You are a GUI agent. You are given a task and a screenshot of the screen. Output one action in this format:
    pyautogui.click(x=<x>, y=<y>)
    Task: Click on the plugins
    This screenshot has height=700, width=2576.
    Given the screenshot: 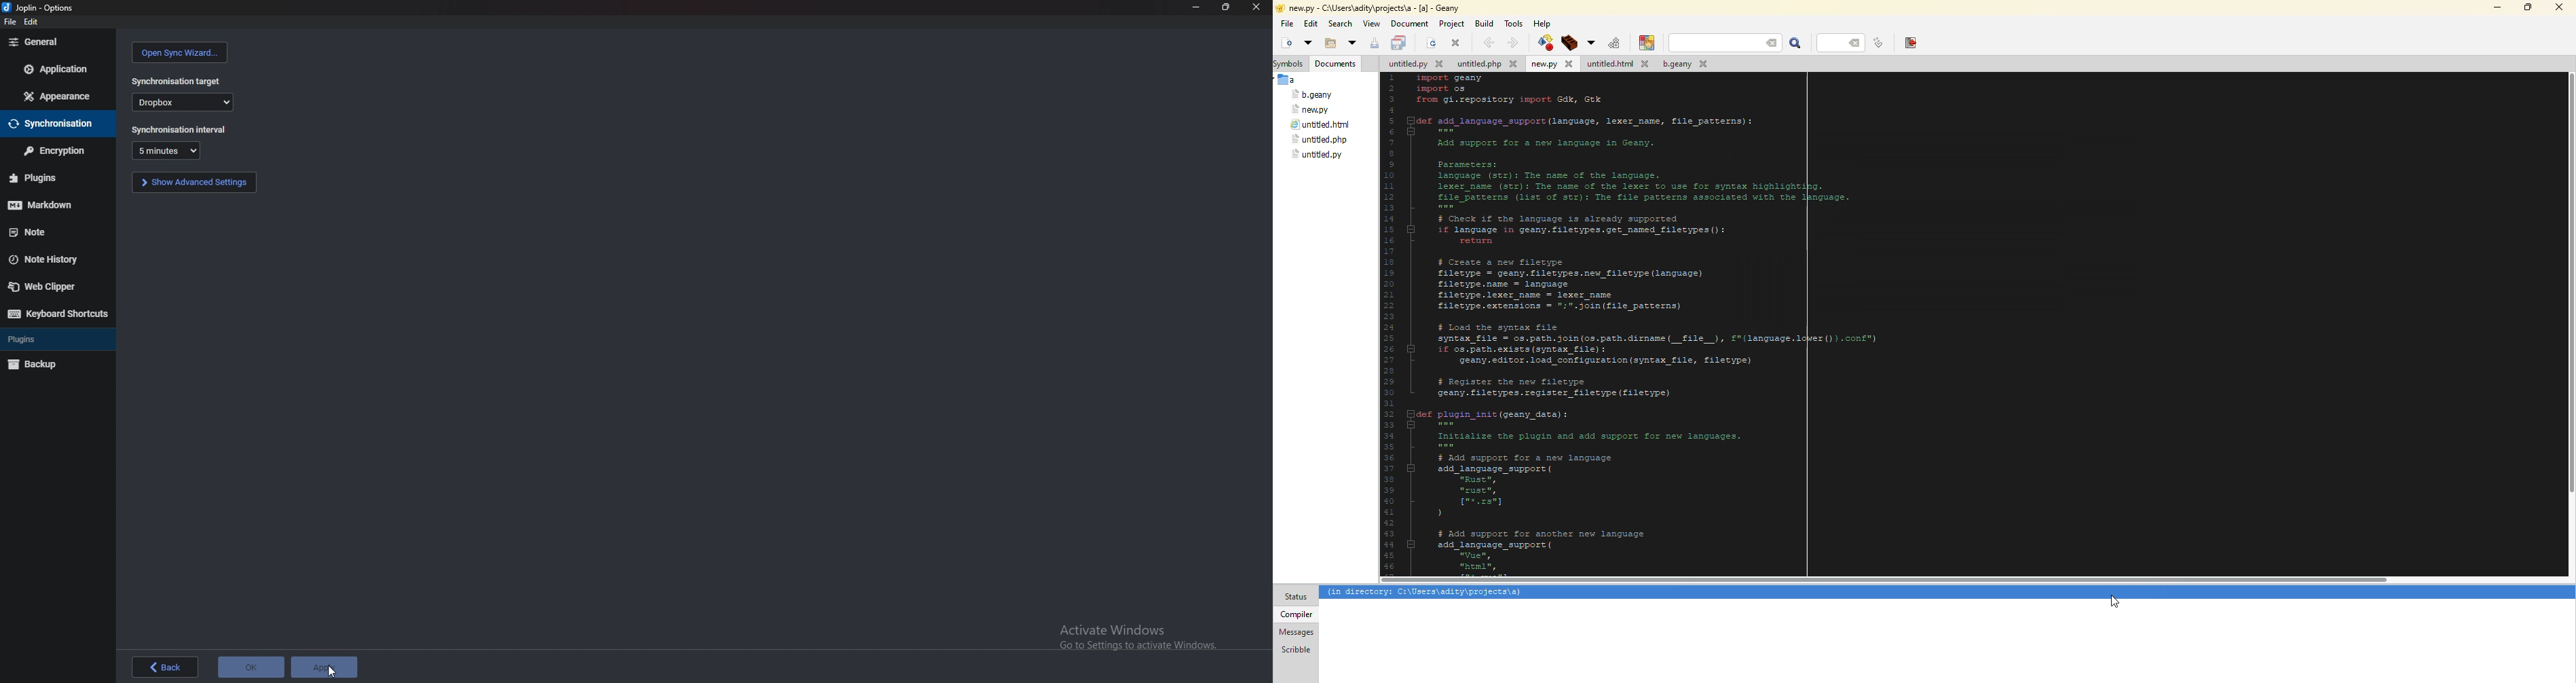 What is the action you would take?
    pyautogui.click(x=34, y=340)
    